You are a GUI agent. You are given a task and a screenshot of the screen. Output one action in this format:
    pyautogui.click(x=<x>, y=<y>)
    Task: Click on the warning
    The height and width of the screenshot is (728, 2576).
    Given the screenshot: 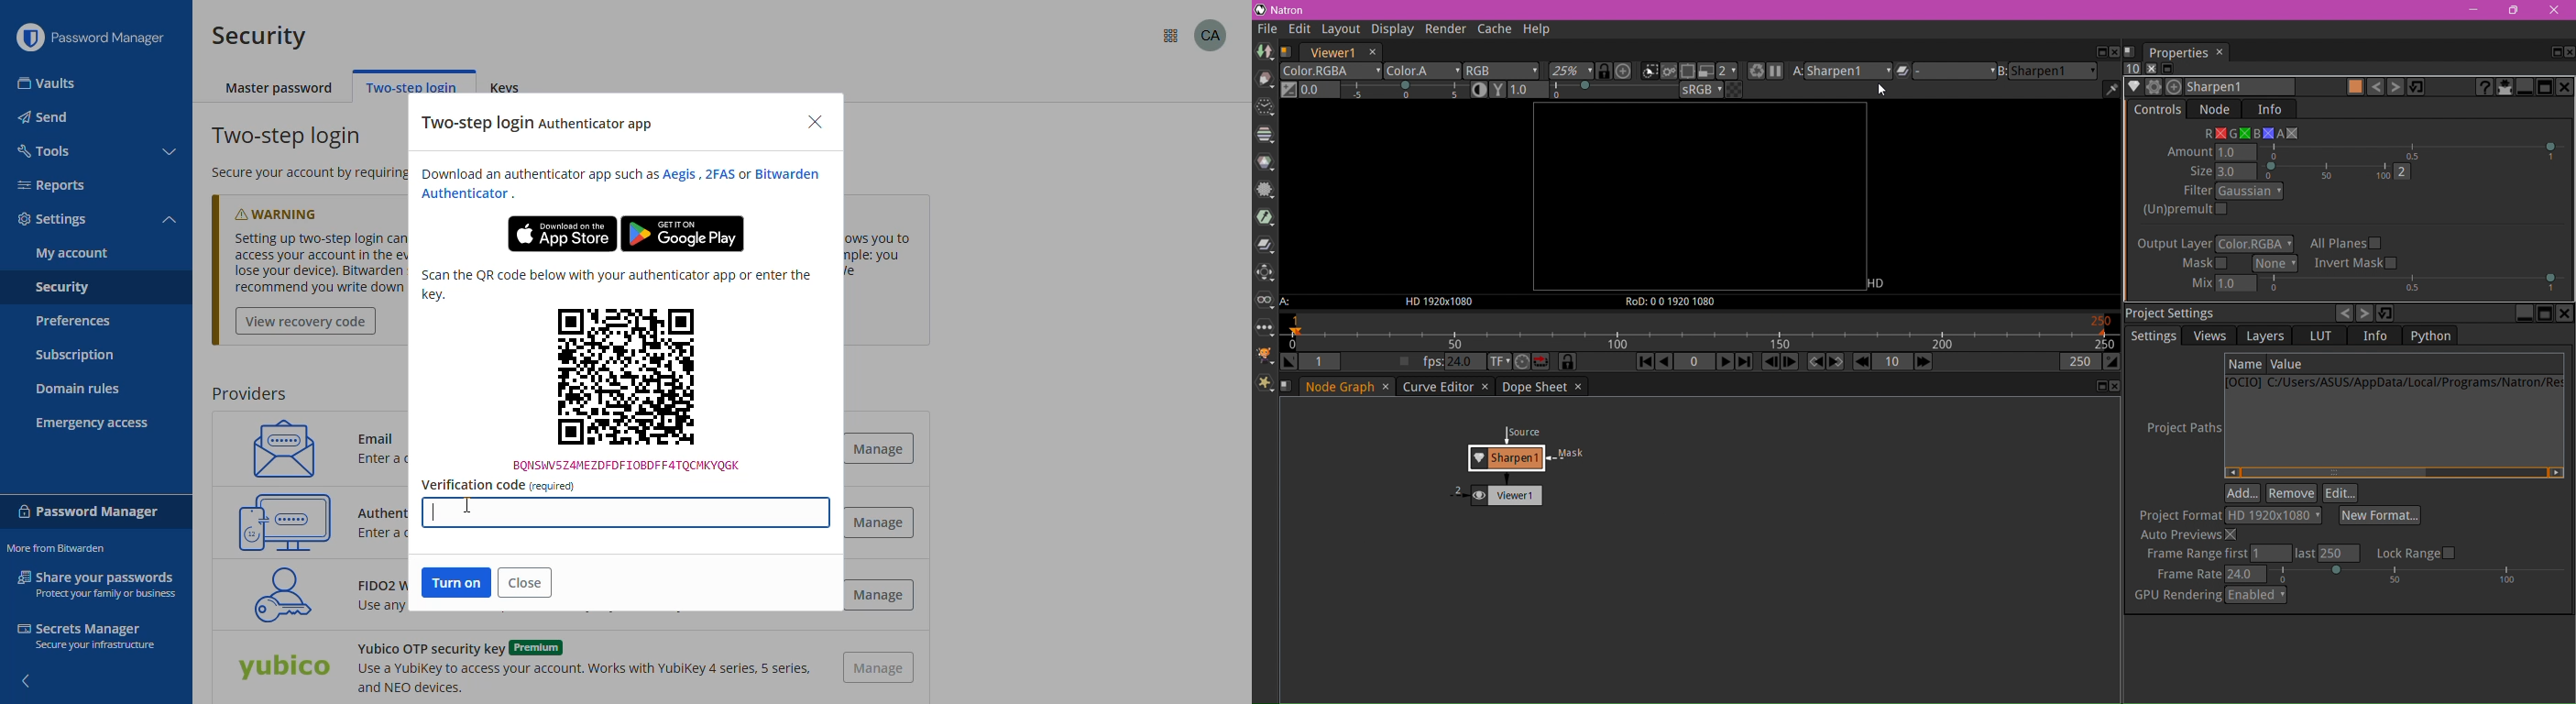 What is the action you would take?
    pyautogui.click(x=294, y=210)
    